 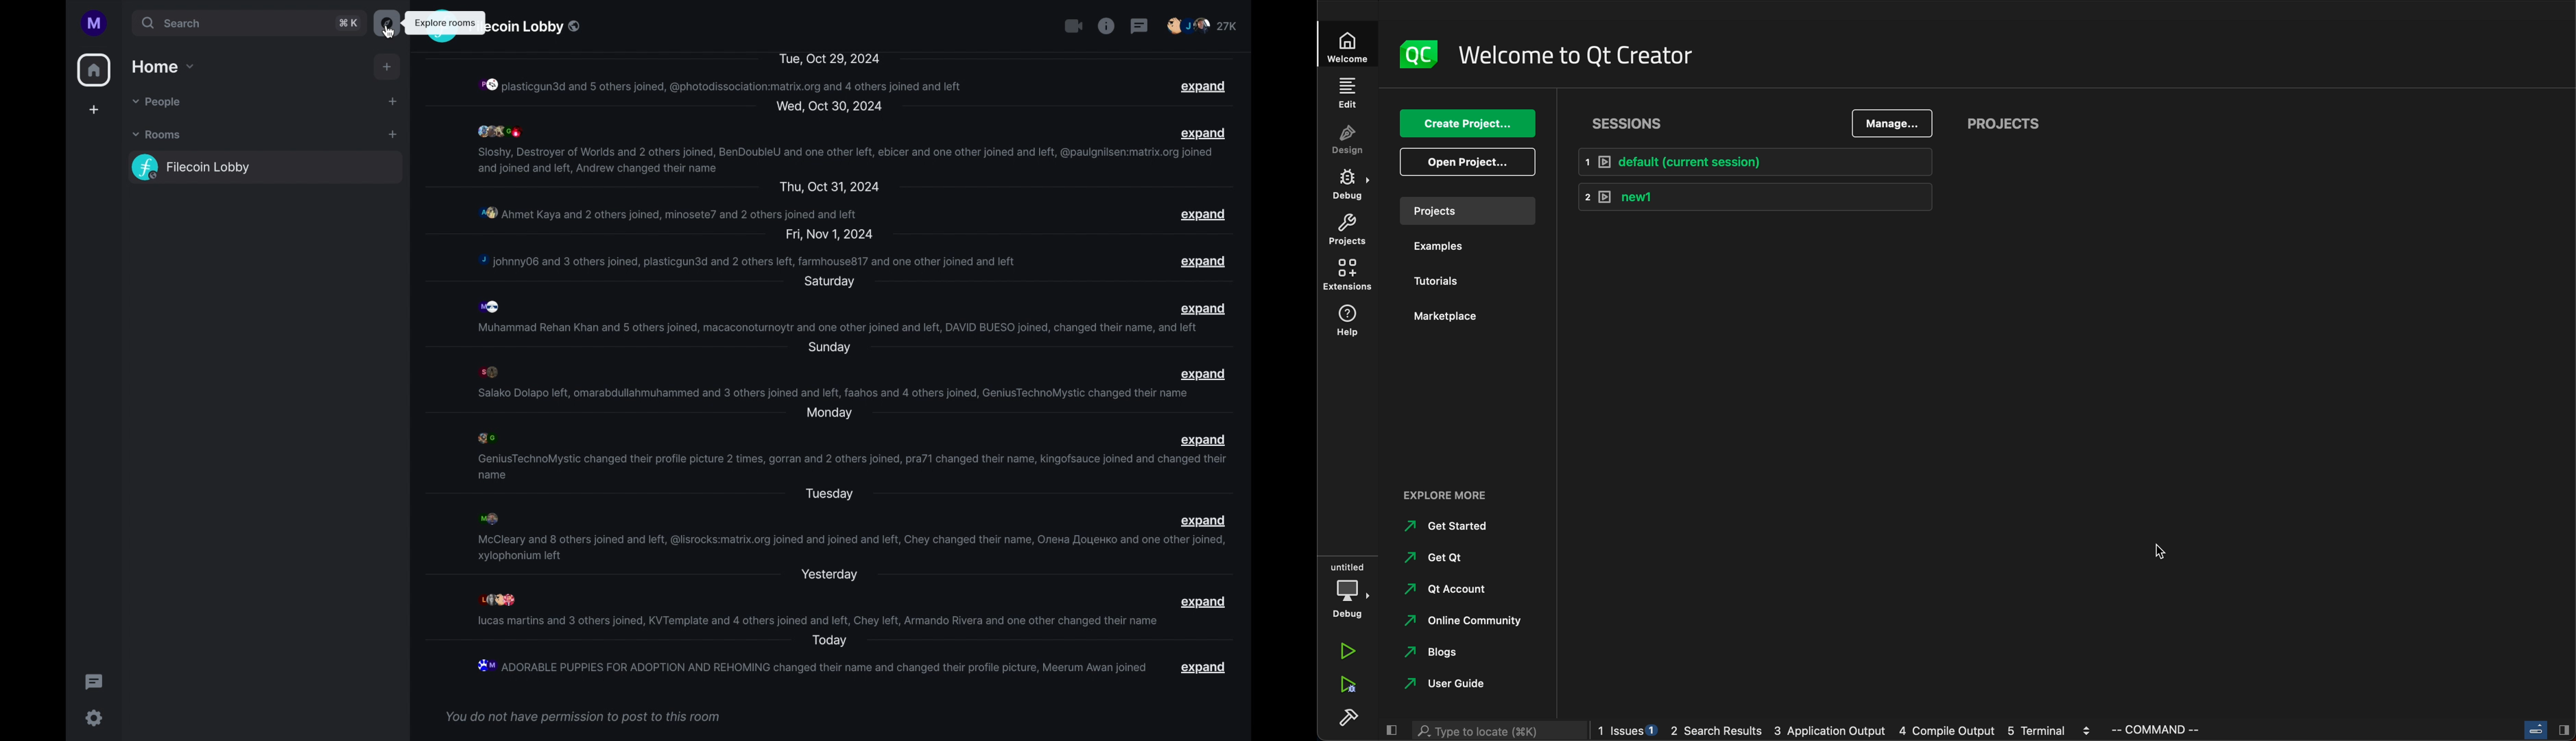 I want to click on expand, so click(x=1204, y=440).